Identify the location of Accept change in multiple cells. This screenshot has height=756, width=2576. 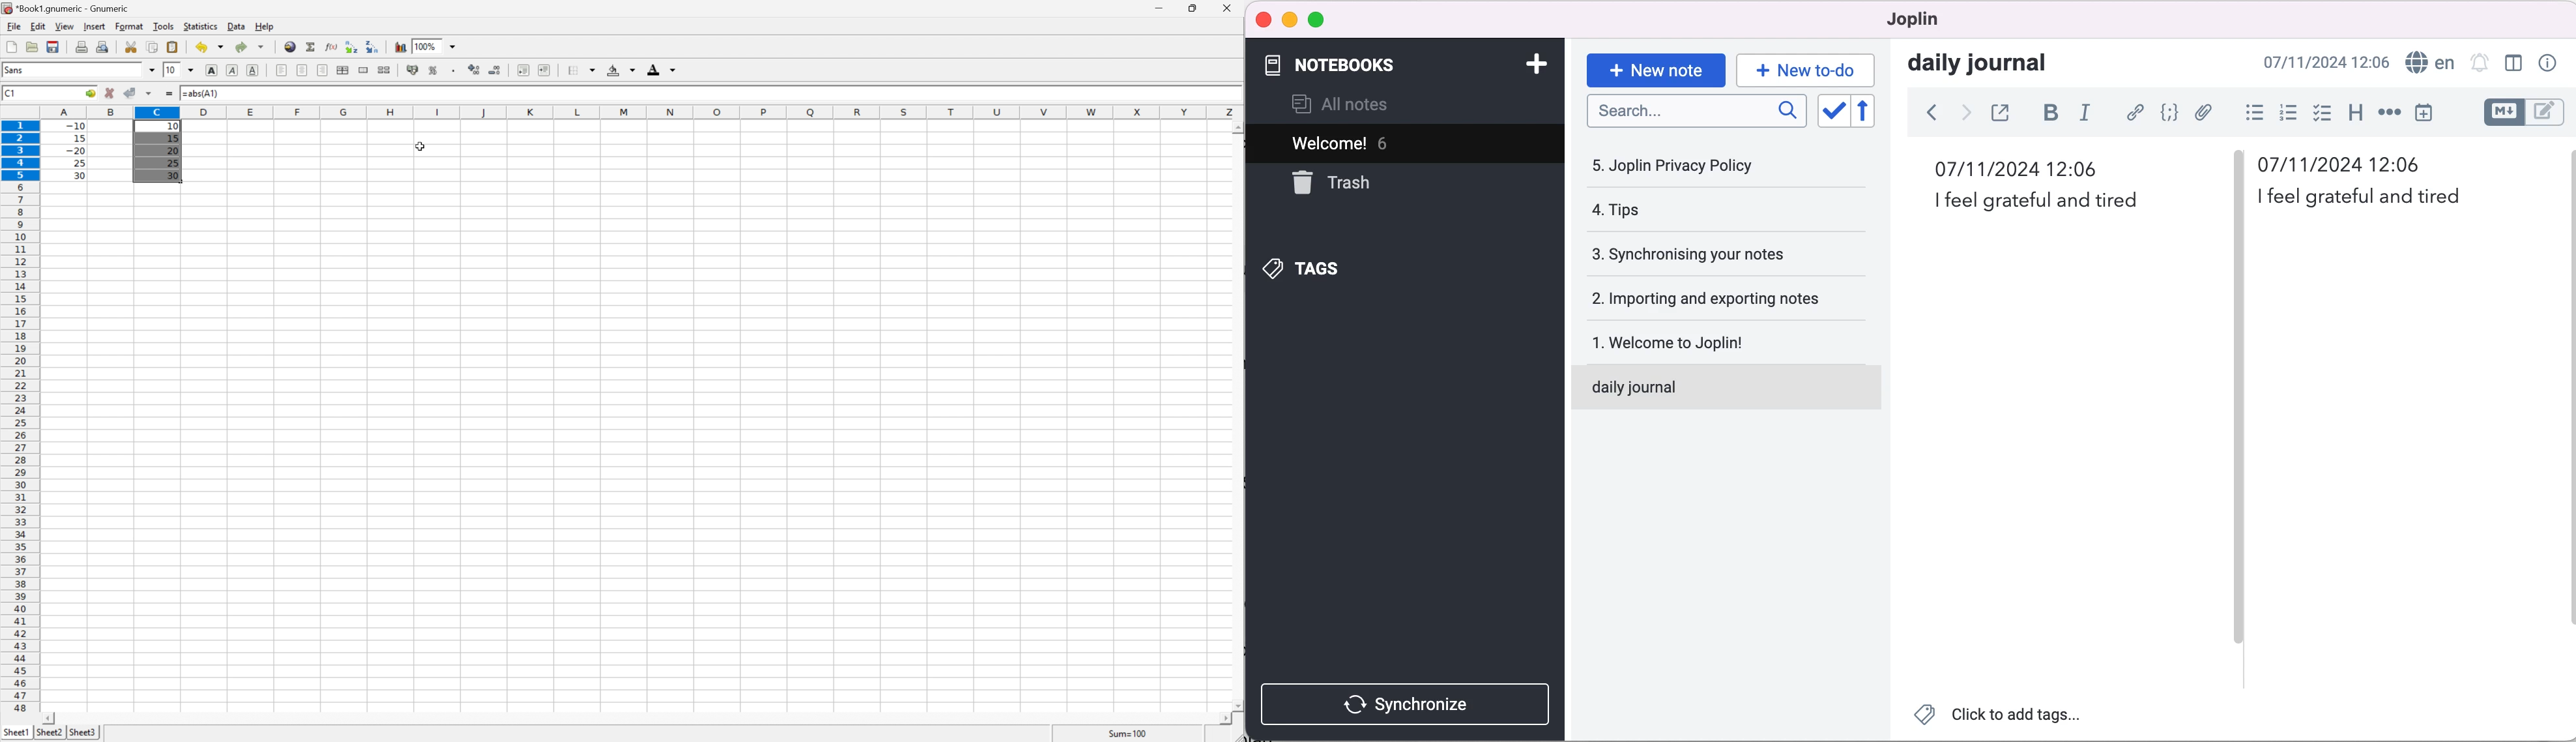
(151, 93).